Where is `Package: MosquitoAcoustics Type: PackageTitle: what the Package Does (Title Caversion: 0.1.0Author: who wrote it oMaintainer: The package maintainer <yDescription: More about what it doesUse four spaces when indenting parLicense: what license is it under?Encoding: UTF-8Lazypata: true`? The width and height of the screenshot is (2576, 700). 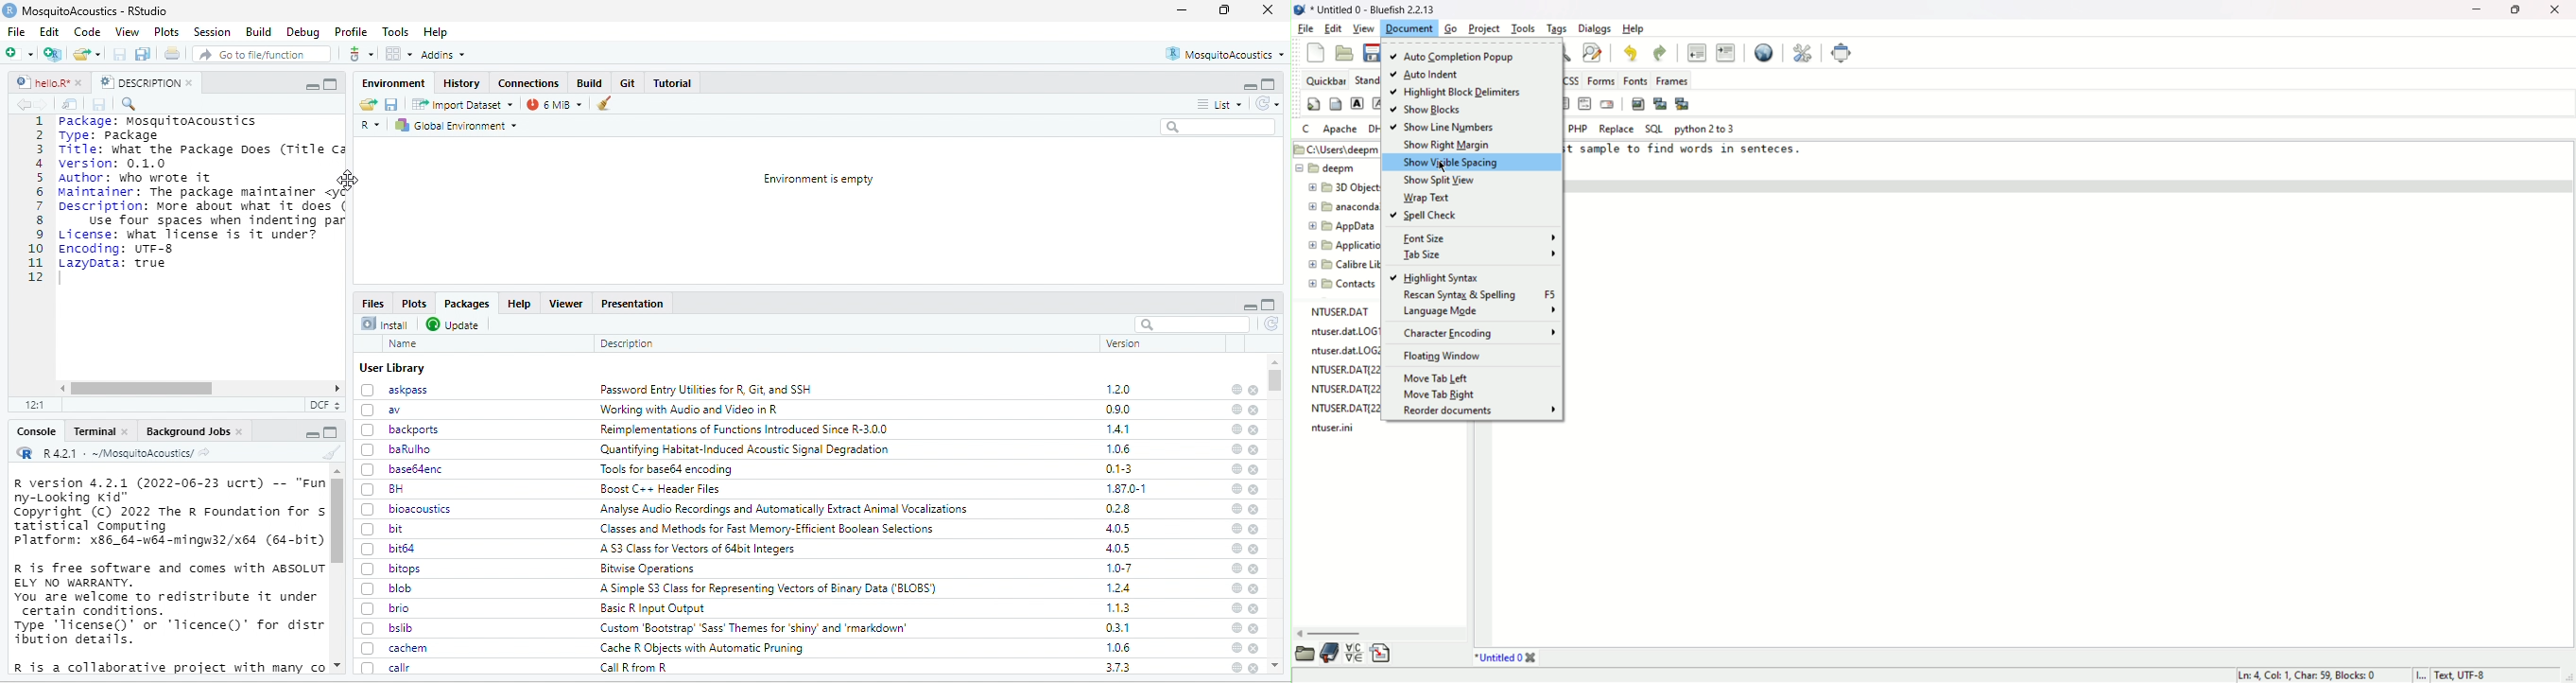
Package: MosquitoAcoustics Type: PackageTitle: what the Package Does (Title Caversion: 0.1.0Author: who wrote it oMaintainer: The package maintainer <yDescription: More about what it doesUse four spaces when indenting parLicense: what license is it under?Encoding: UTF-8Lazypata: true is located at coordinates (202, 192).